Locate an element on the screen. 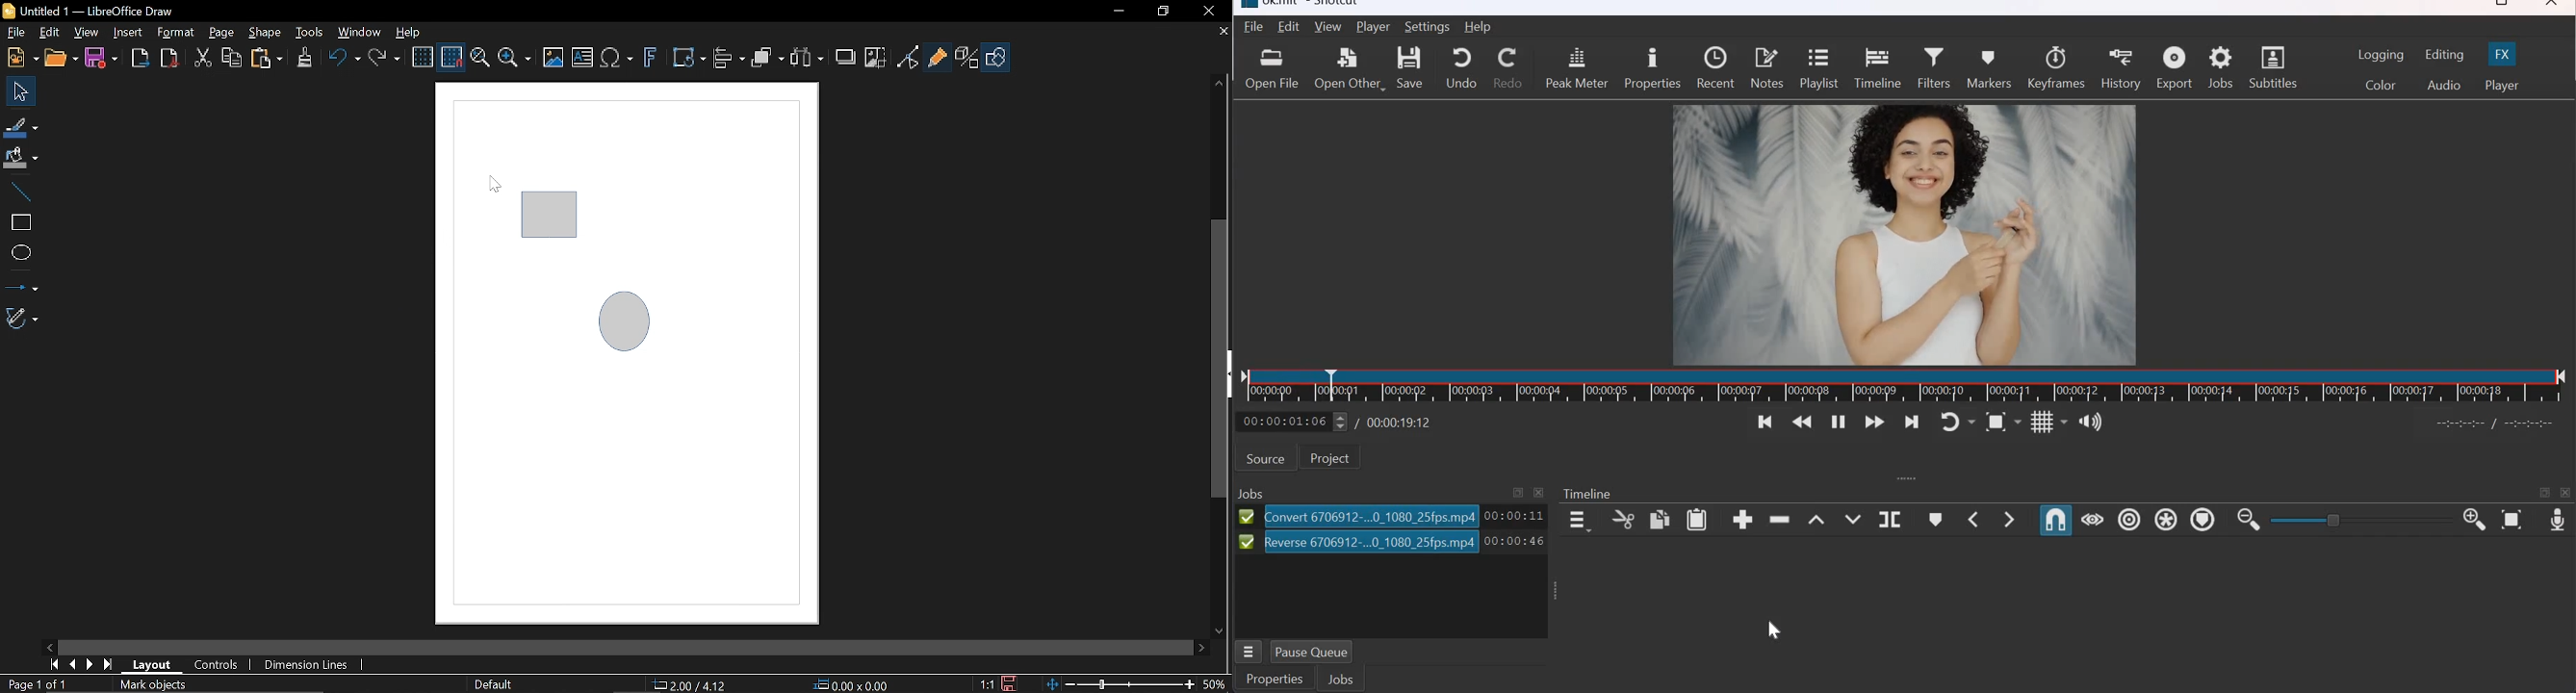 The width and height of the screenshot is (2576, 700). Restore down is located at coordinates (1161, 11).